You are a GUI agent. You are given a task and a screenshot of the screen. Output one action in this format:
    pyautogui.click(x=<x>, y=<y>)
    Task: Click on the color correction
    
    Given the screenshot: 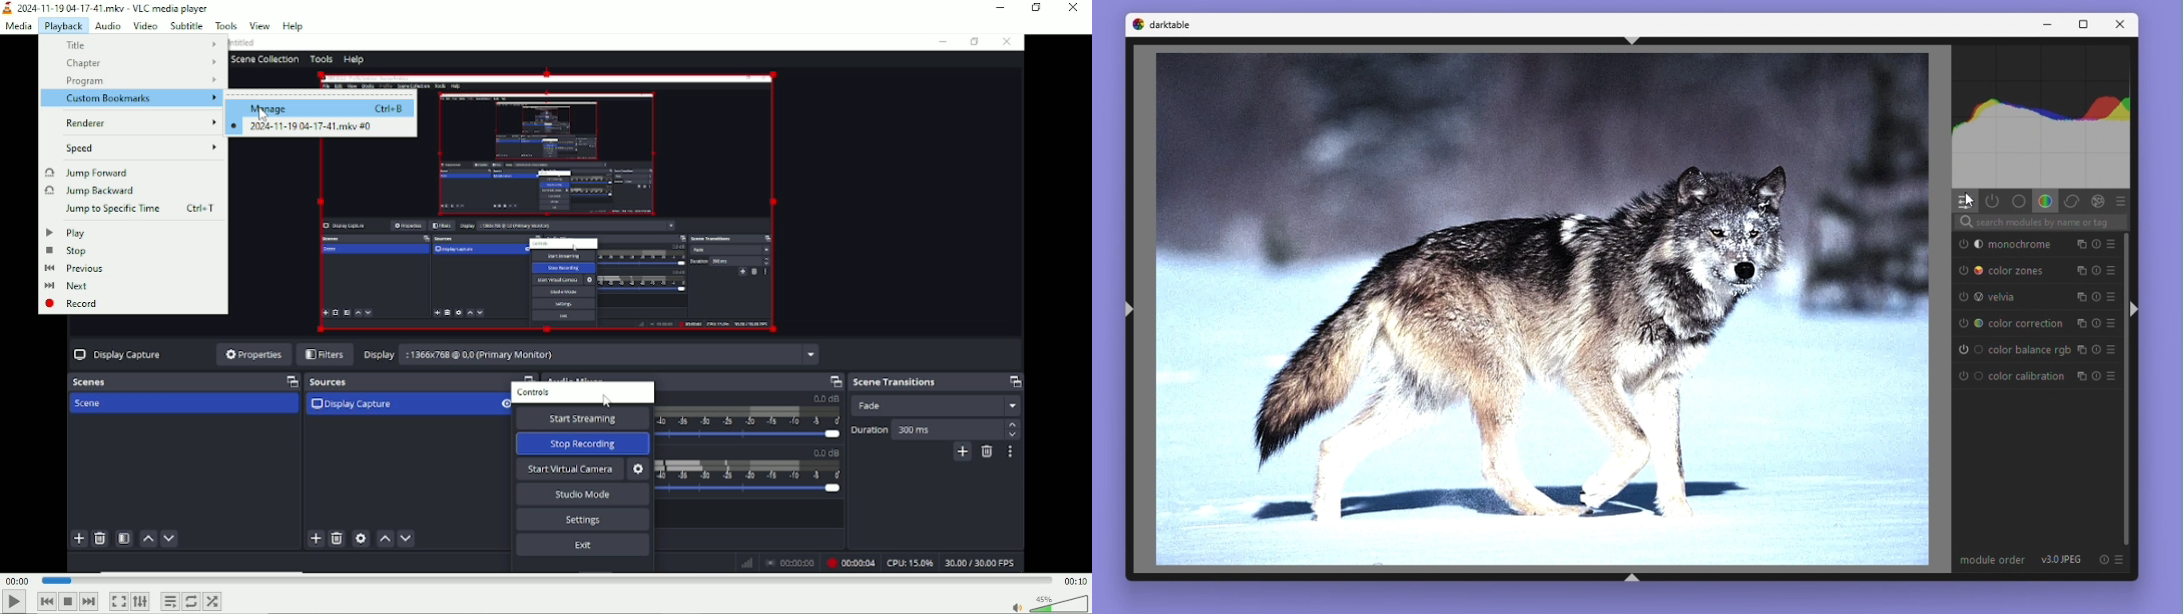 What is the action you would take?
    pyautogui.click(x=2011, y=324)
    